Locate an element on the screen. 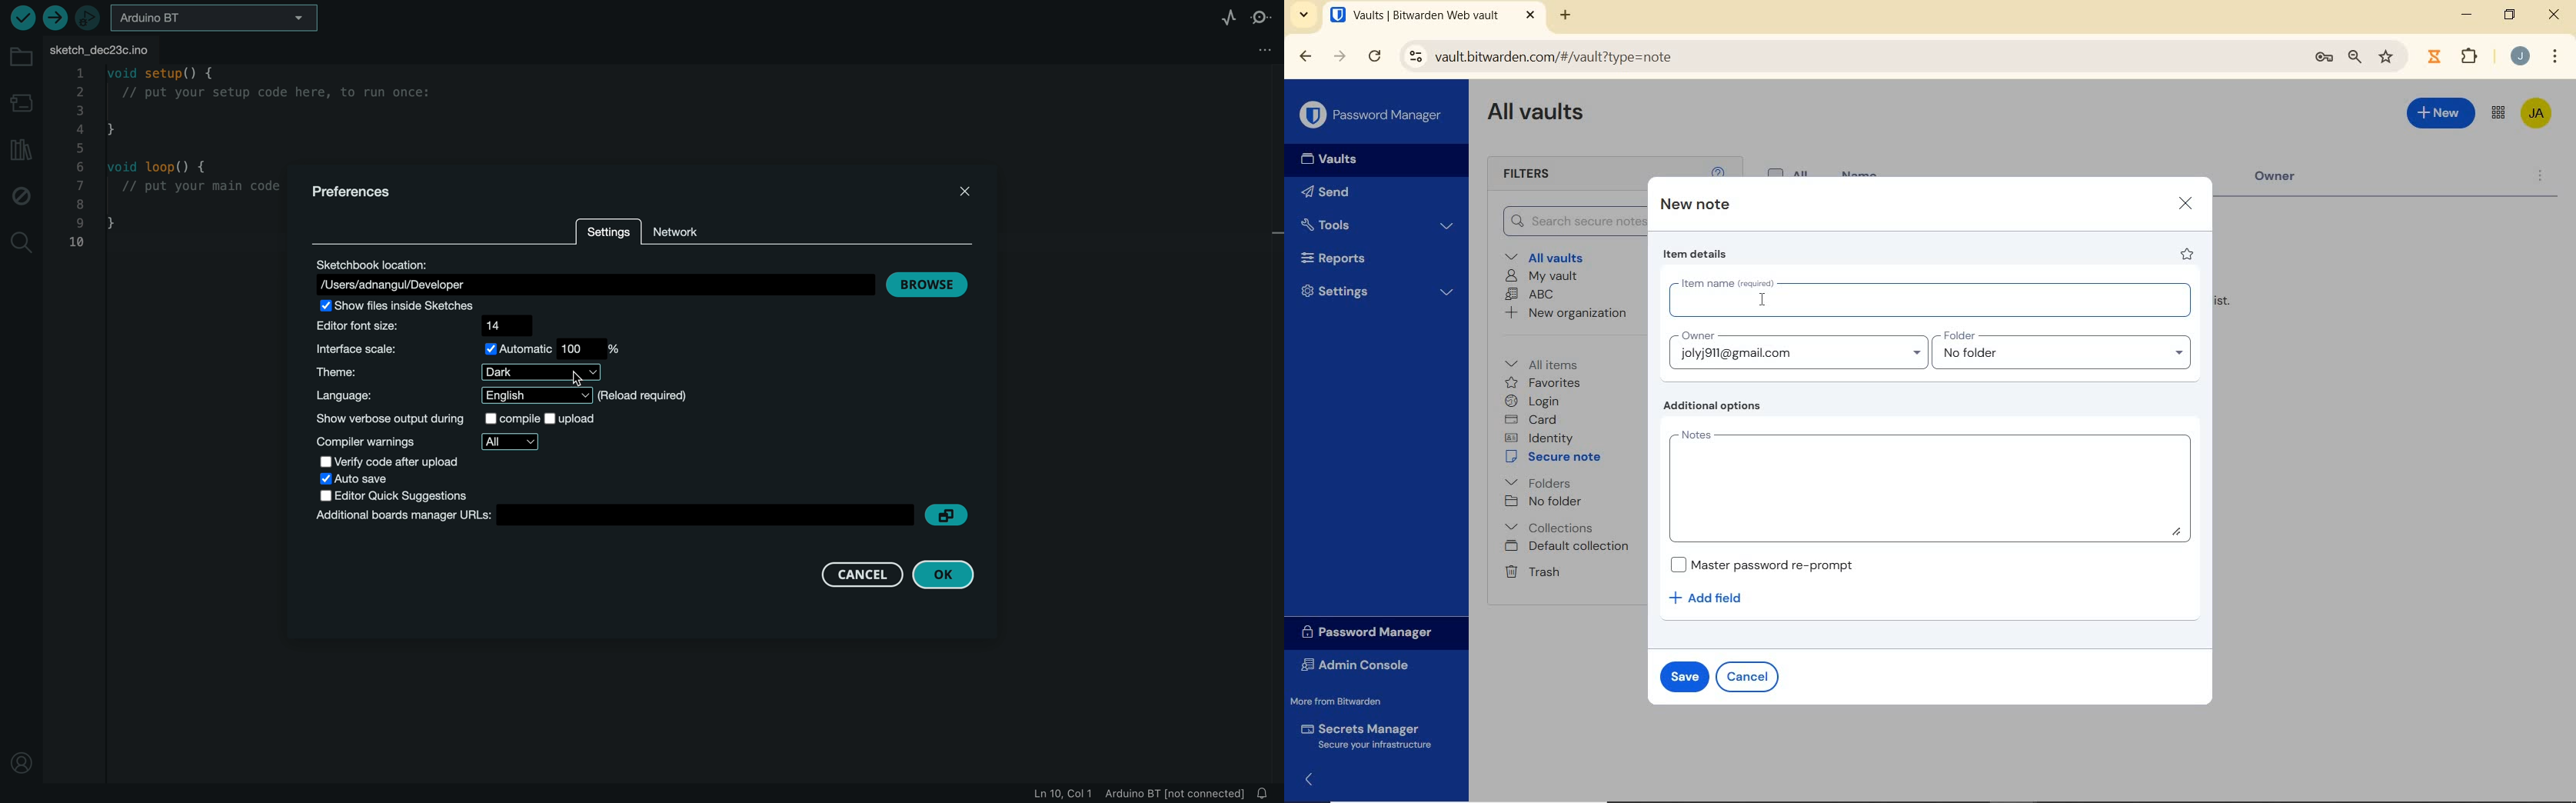  All items is located at coordinates (1553, 362).